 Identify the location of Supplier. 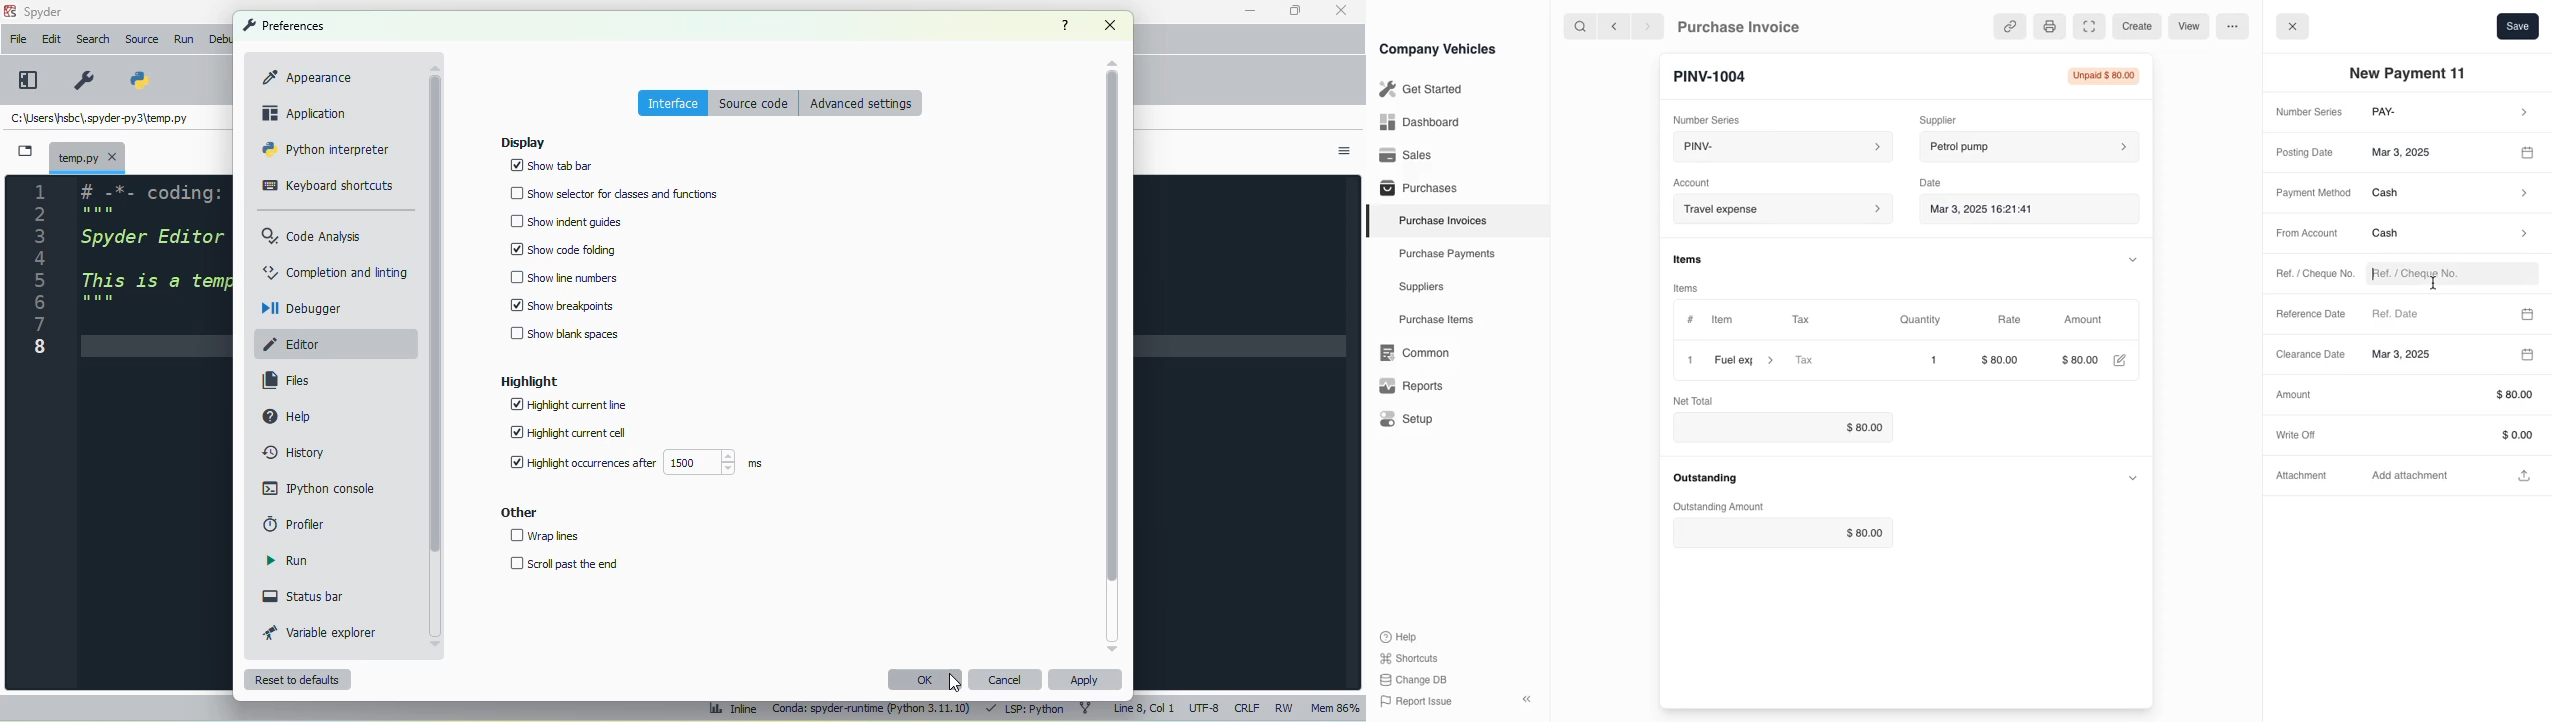
(1955, 118).